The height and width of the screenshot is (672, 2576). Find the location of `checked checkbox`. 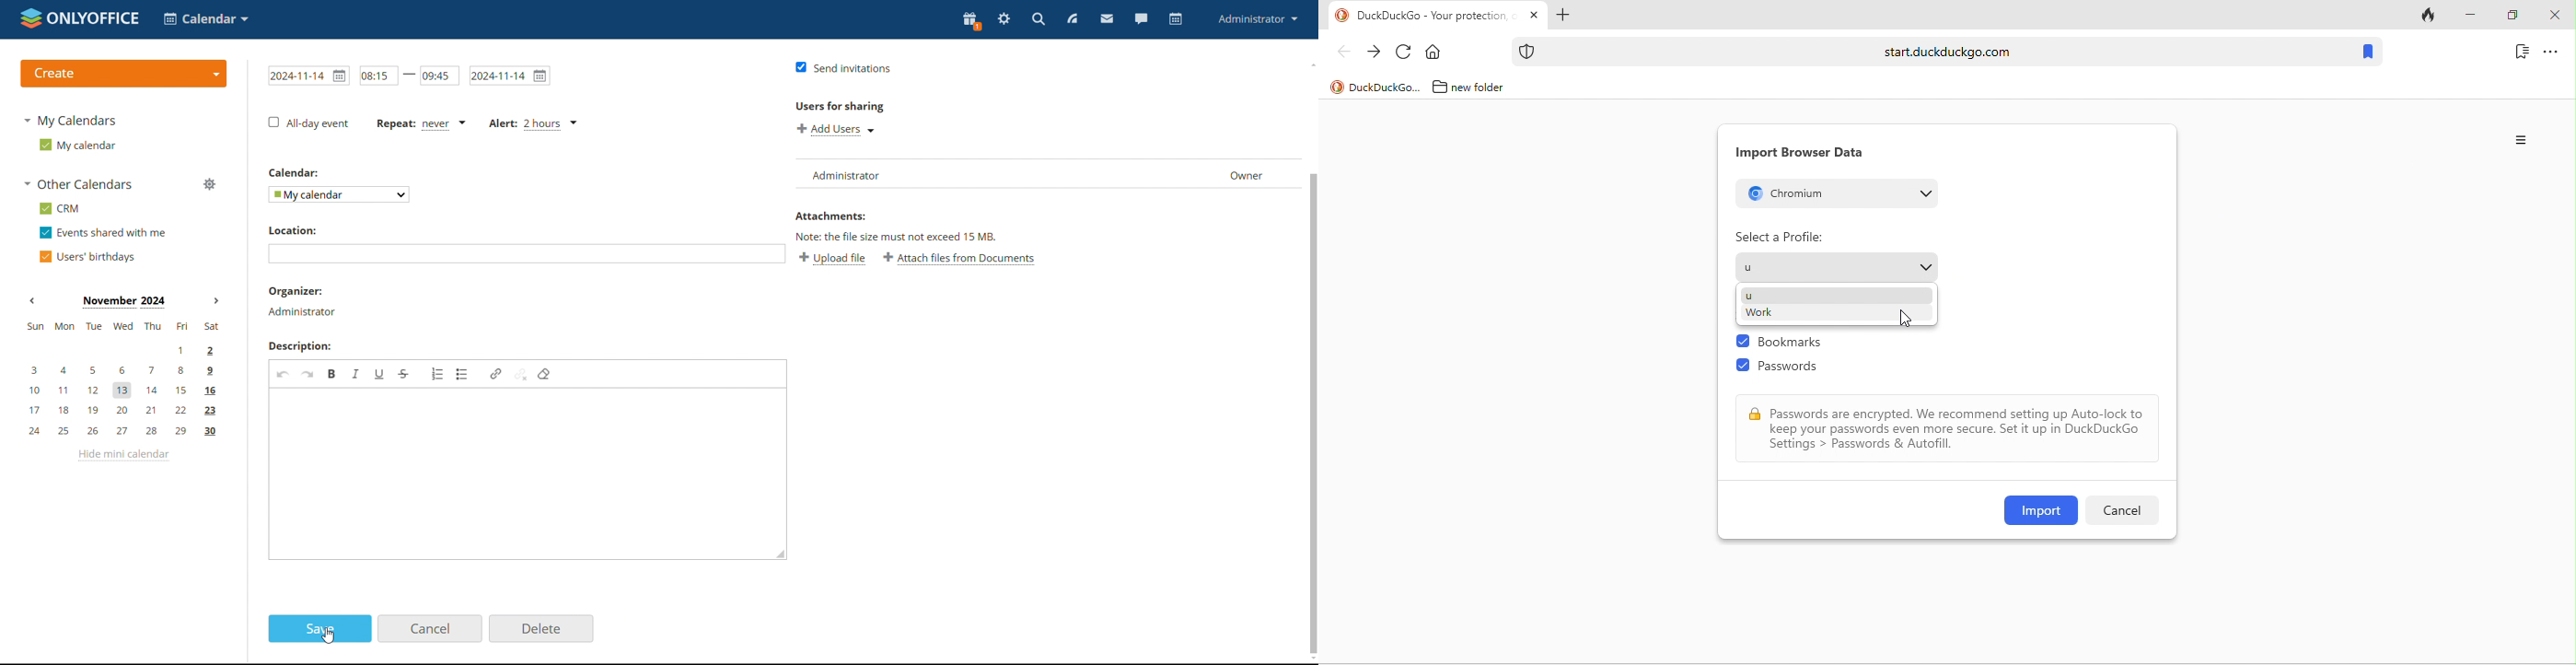

checked checkbox is located at coordinates (1743, 342).